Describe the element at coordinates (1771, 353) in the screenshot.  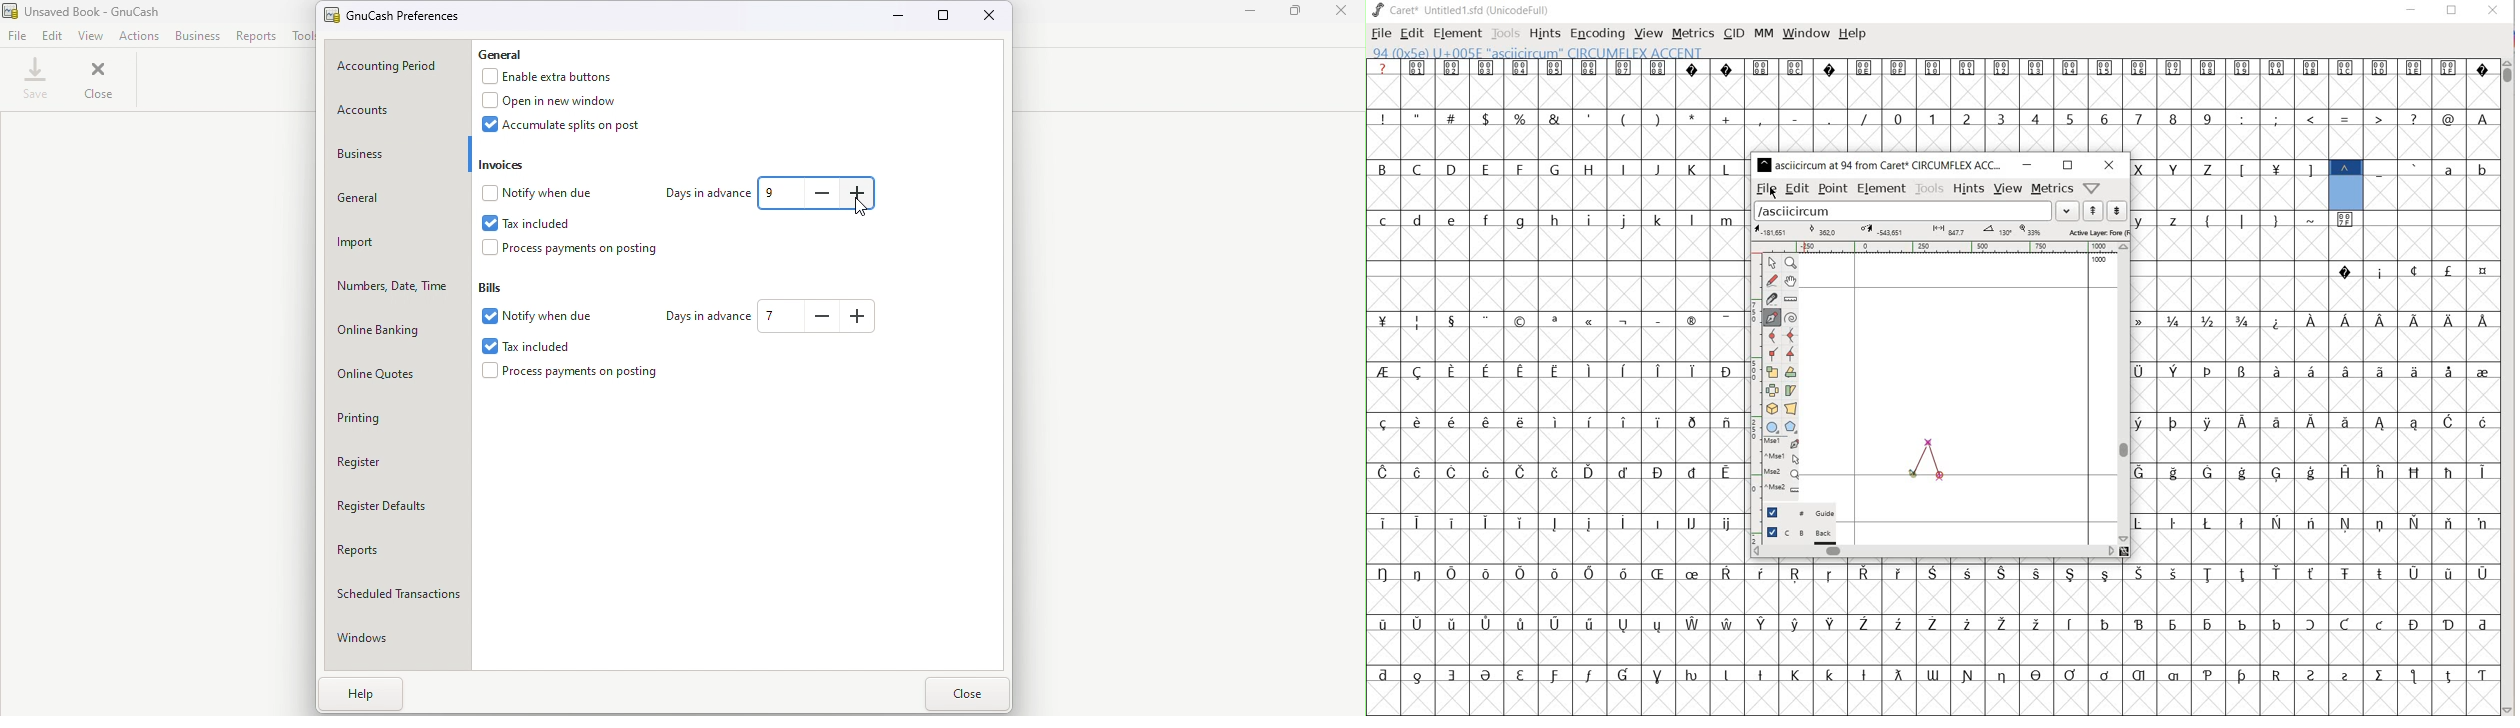
I see `Add a corner point` at that location.